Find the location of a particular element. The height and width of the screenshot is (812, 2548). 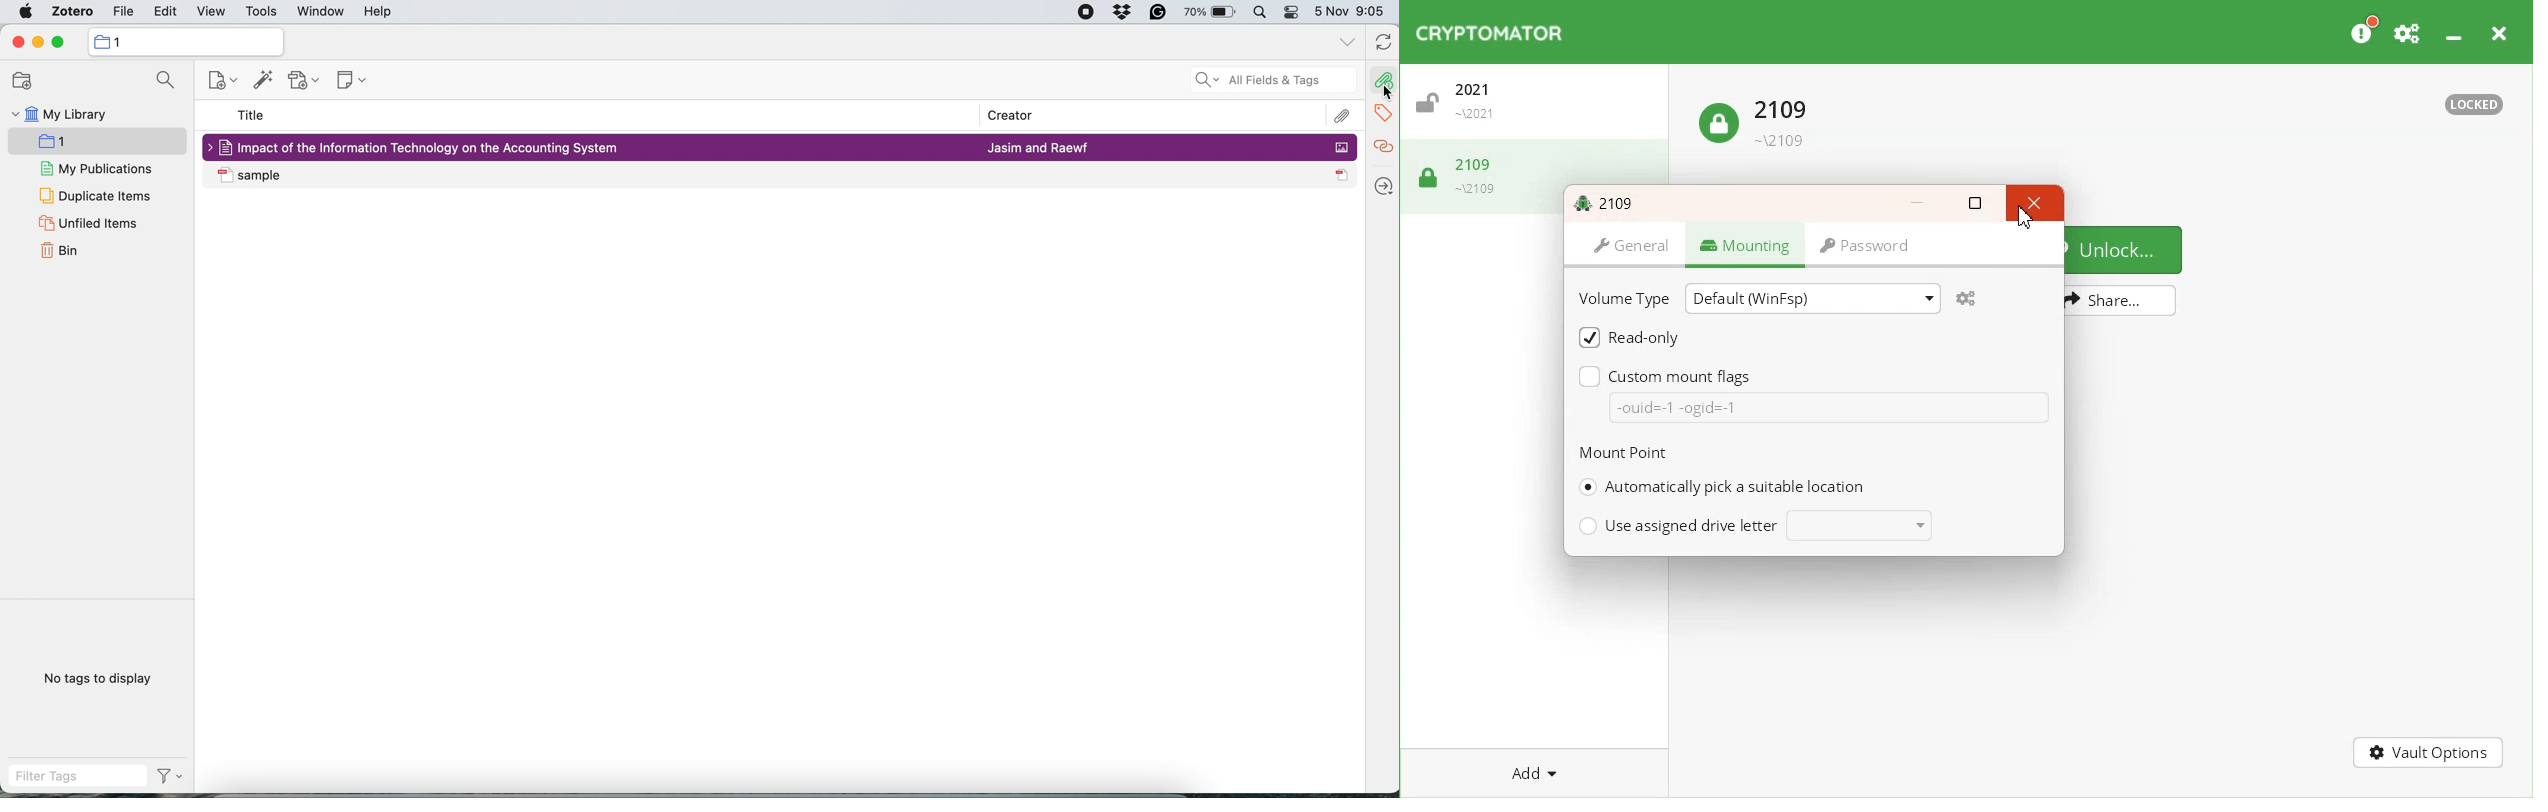

tools is located at coordinates (261, 13).